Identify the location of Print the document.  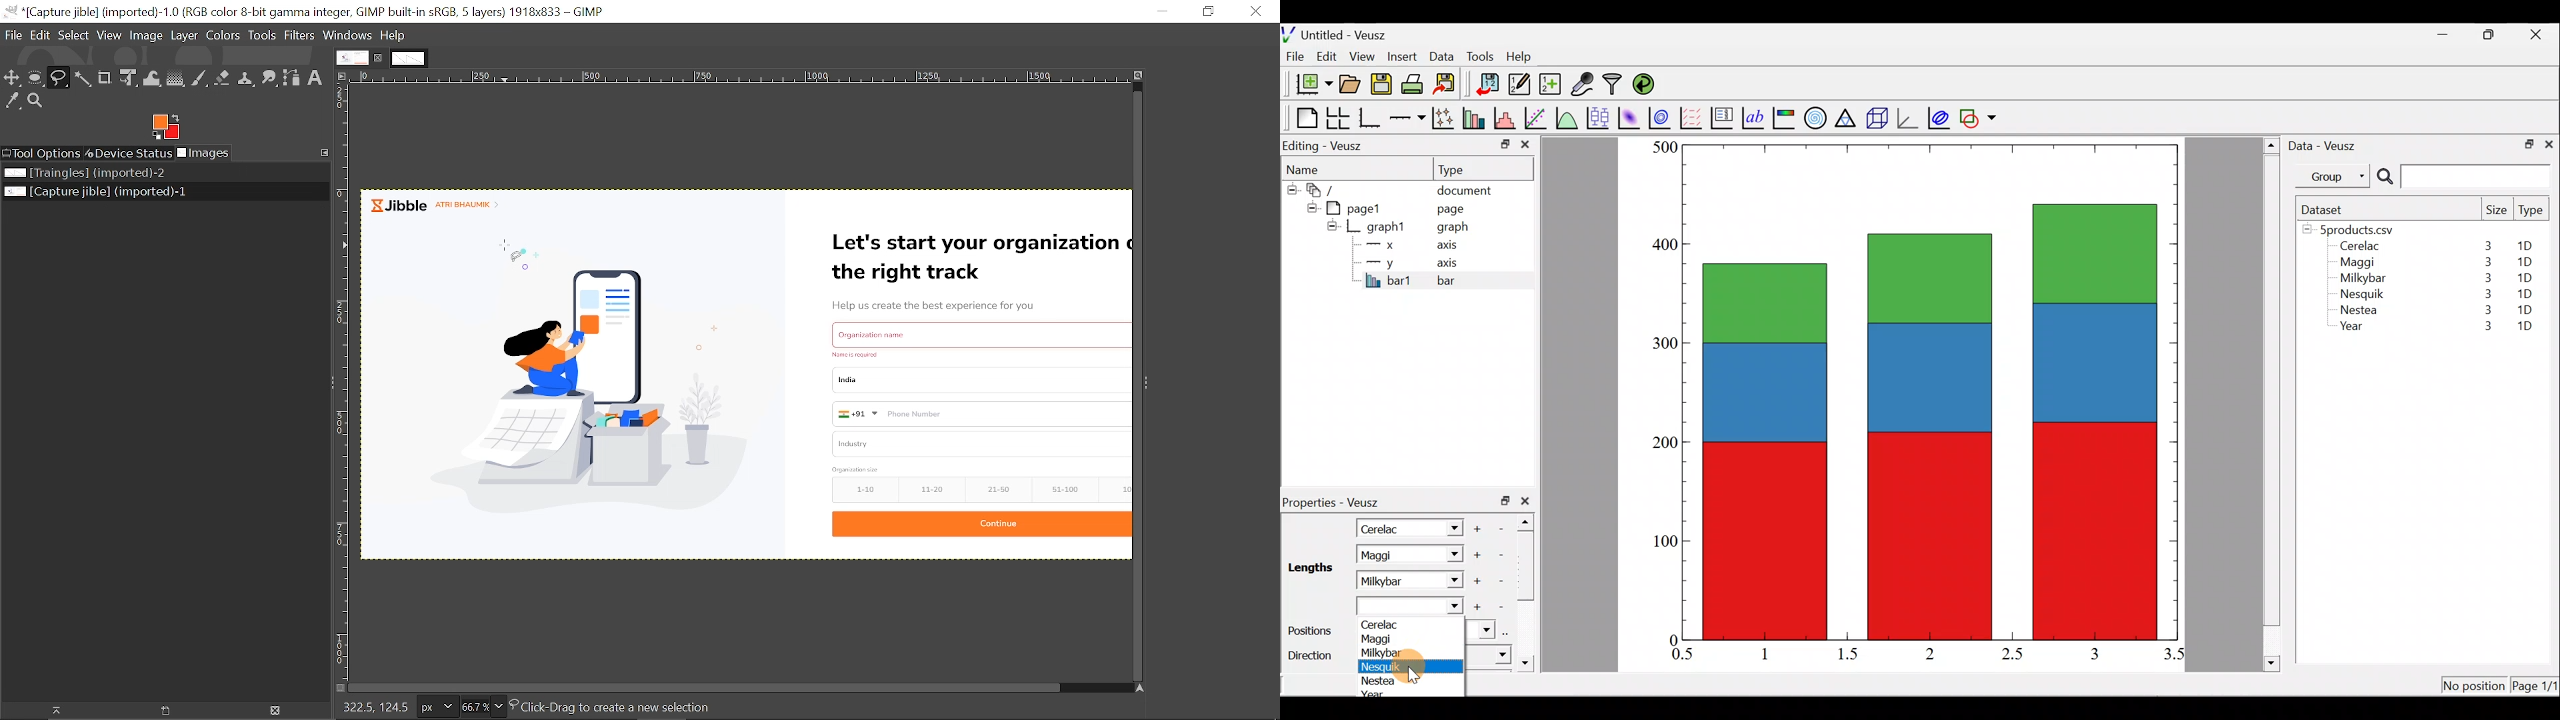
(1416, 83).